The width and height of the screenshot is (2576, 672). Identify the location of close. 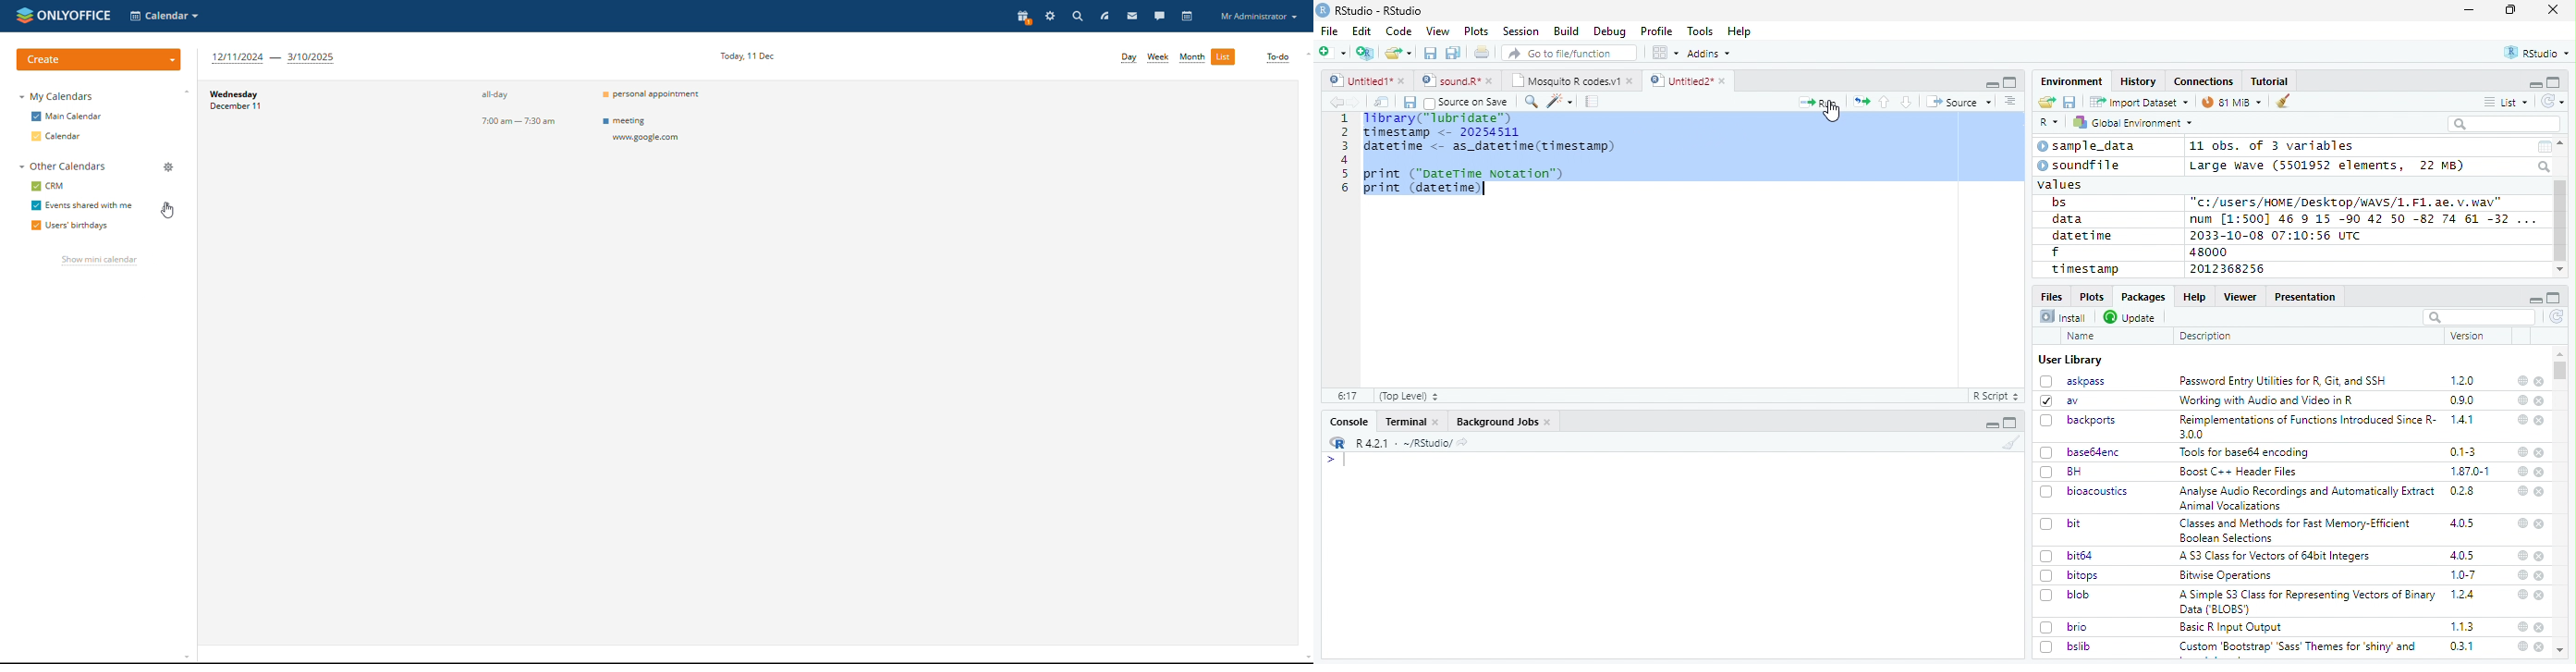
(2540, 627).